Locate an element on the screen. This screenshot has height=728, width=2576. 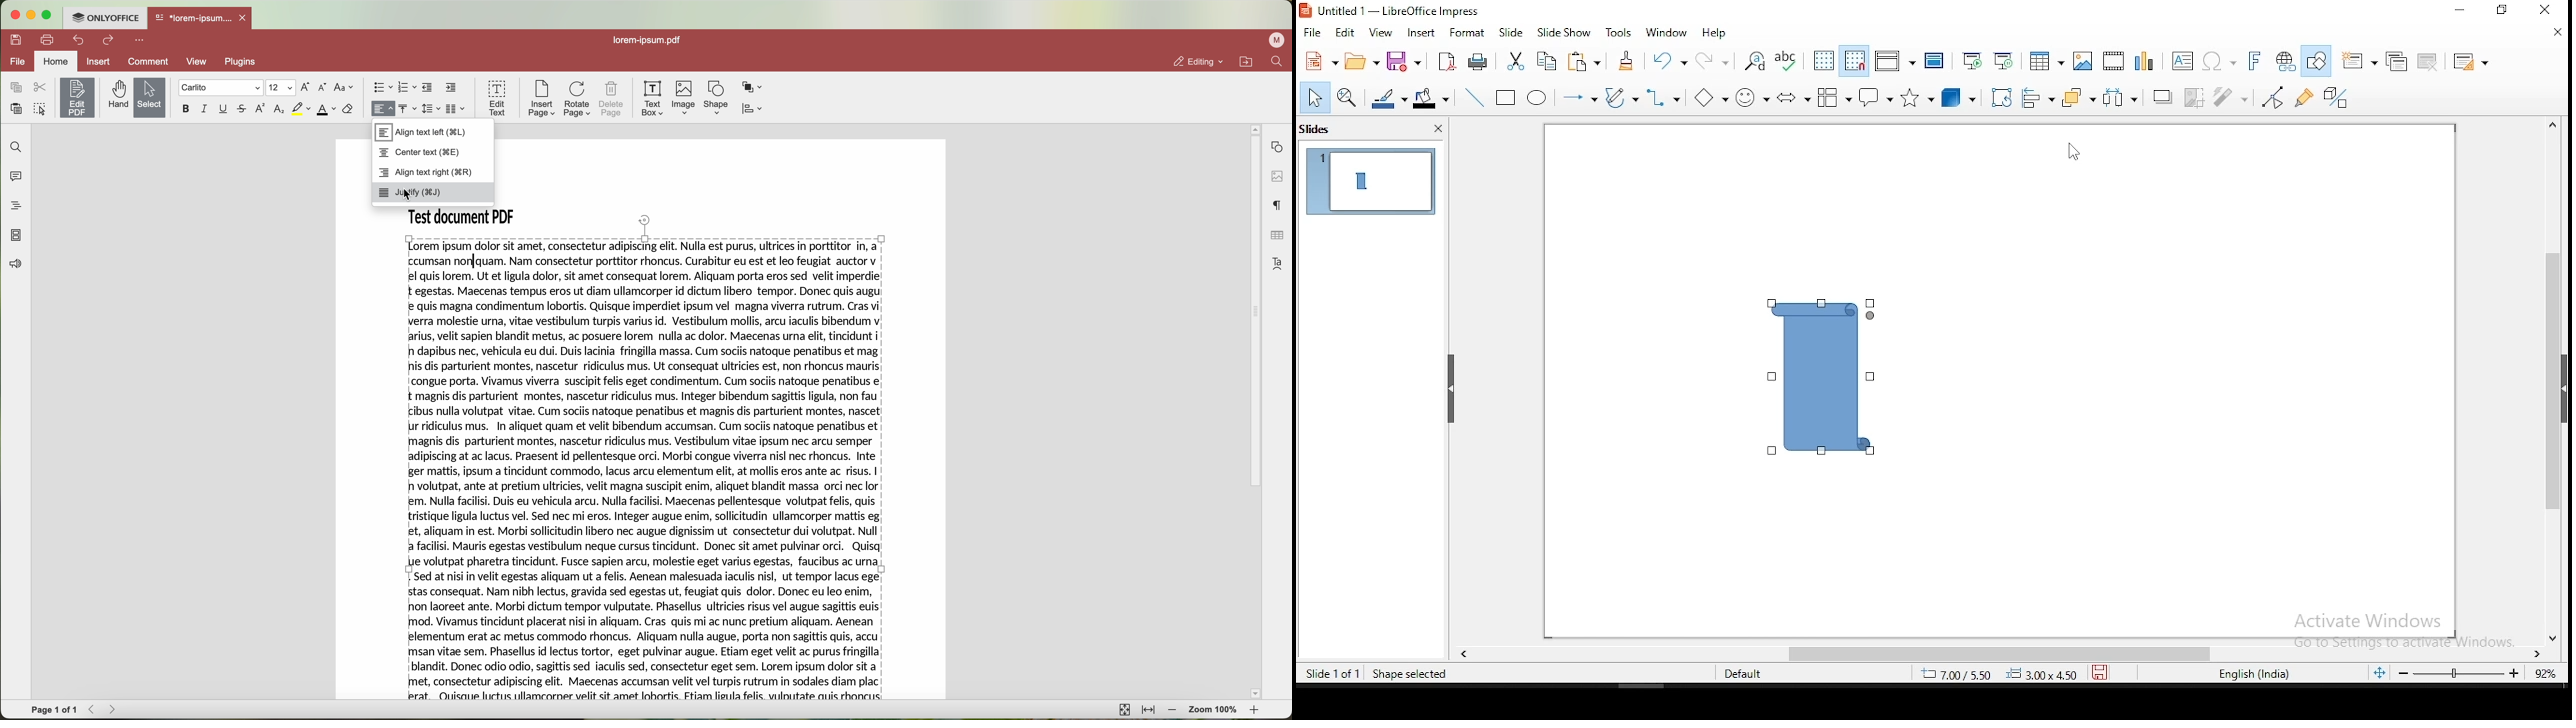
toggle extrusion is located at coordinates (2337, 100).